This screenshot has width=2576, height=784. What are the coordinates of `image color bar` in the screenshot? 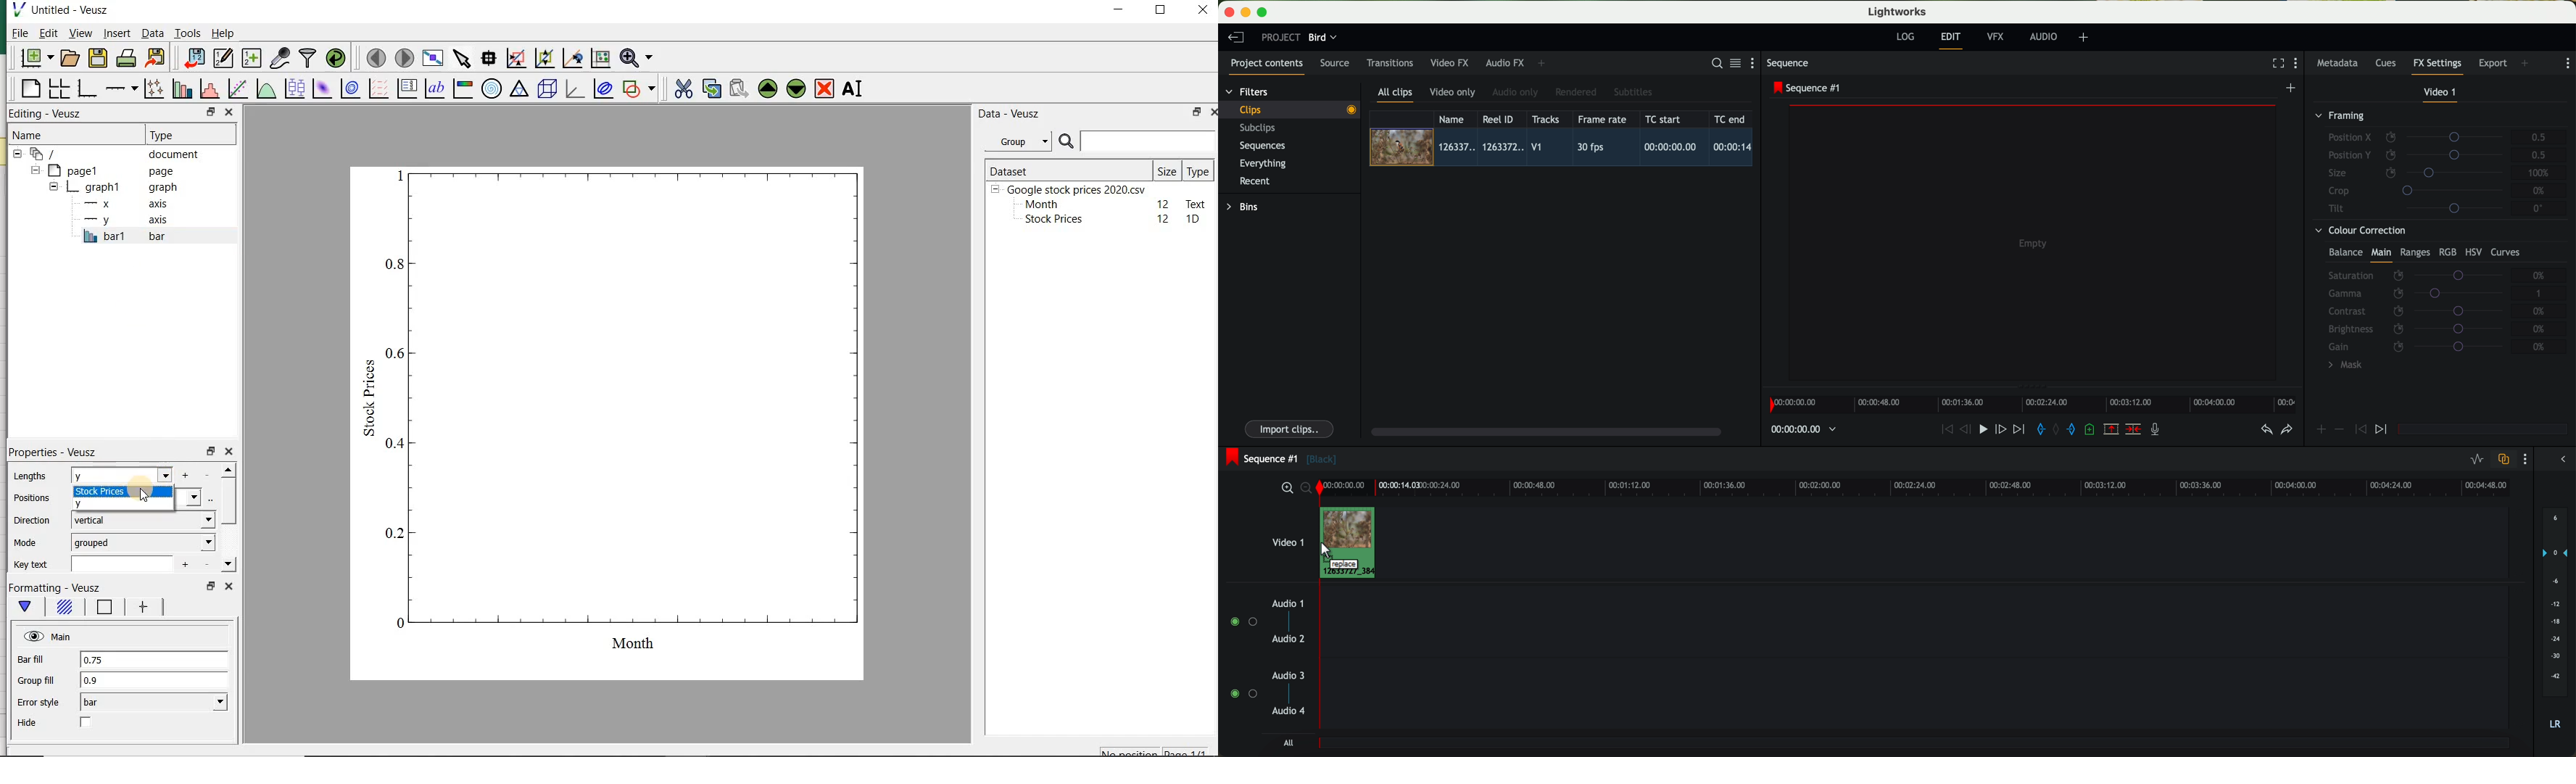 It's located at (461, 88).